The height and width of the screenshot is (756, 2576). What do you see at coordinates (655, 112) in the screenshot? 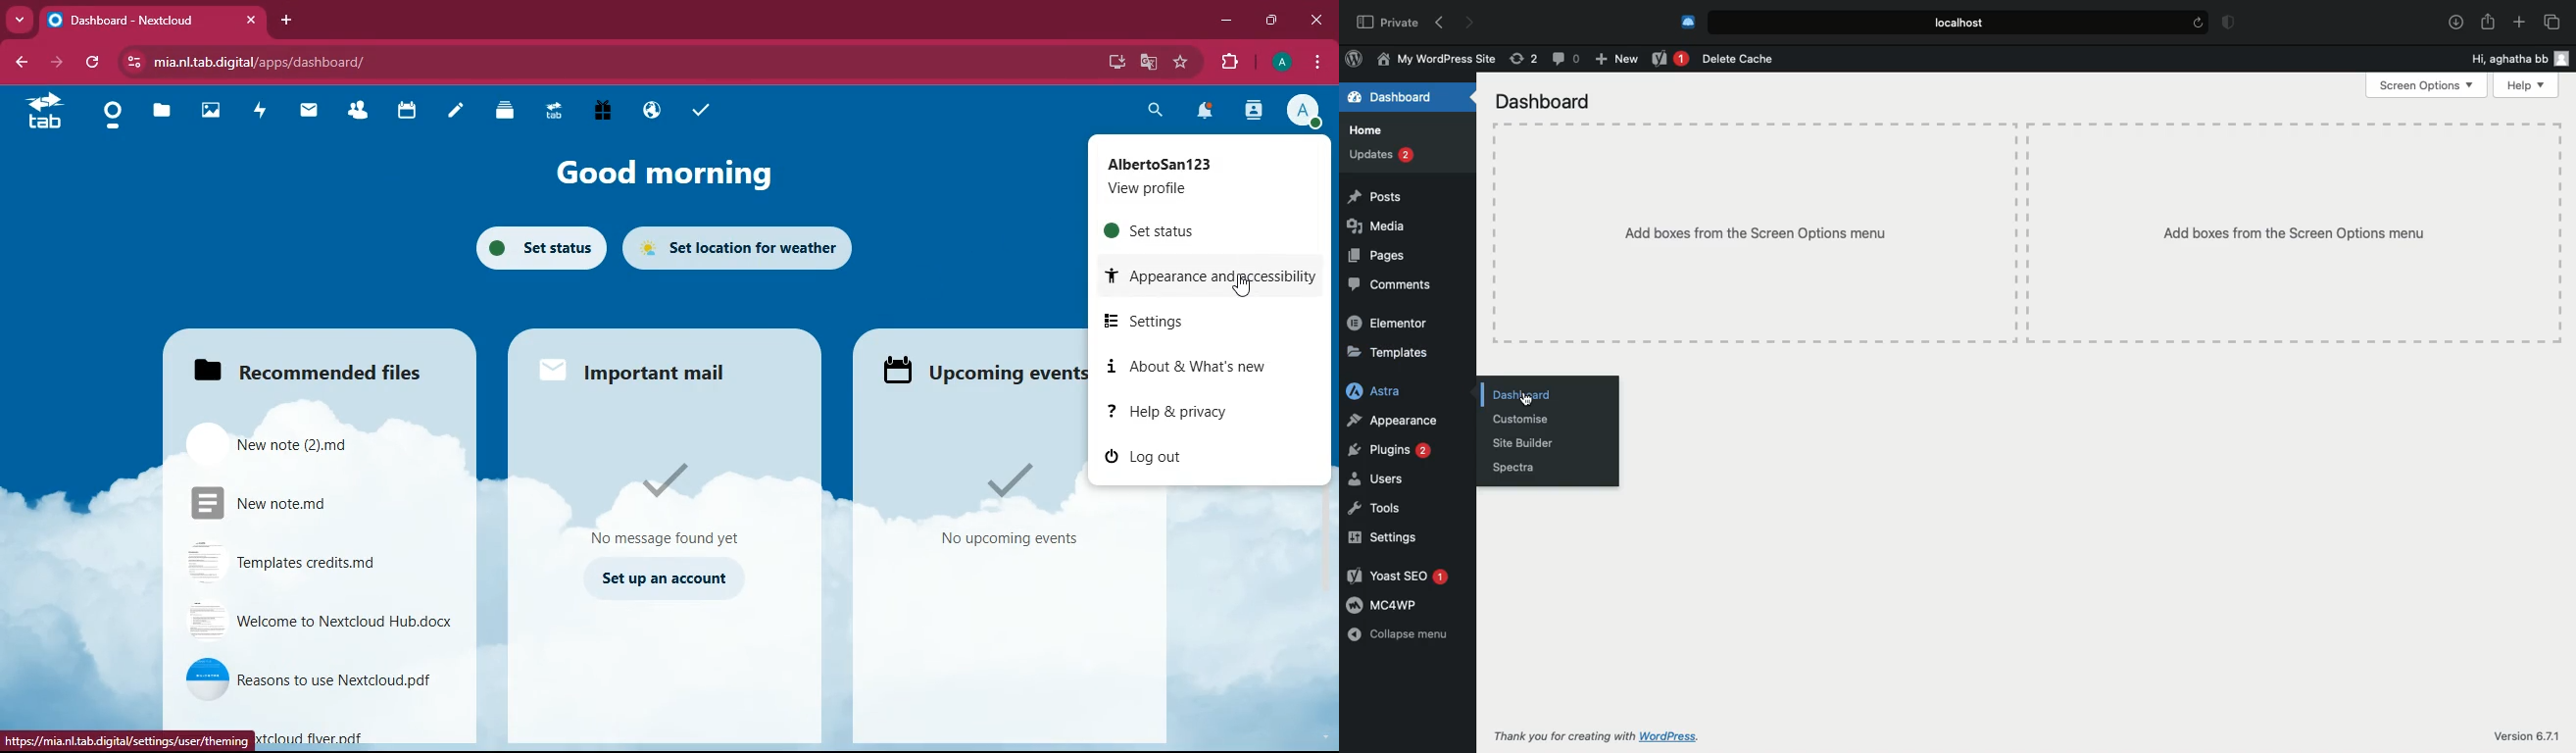
I see `public` at bounding box center [655, 112].